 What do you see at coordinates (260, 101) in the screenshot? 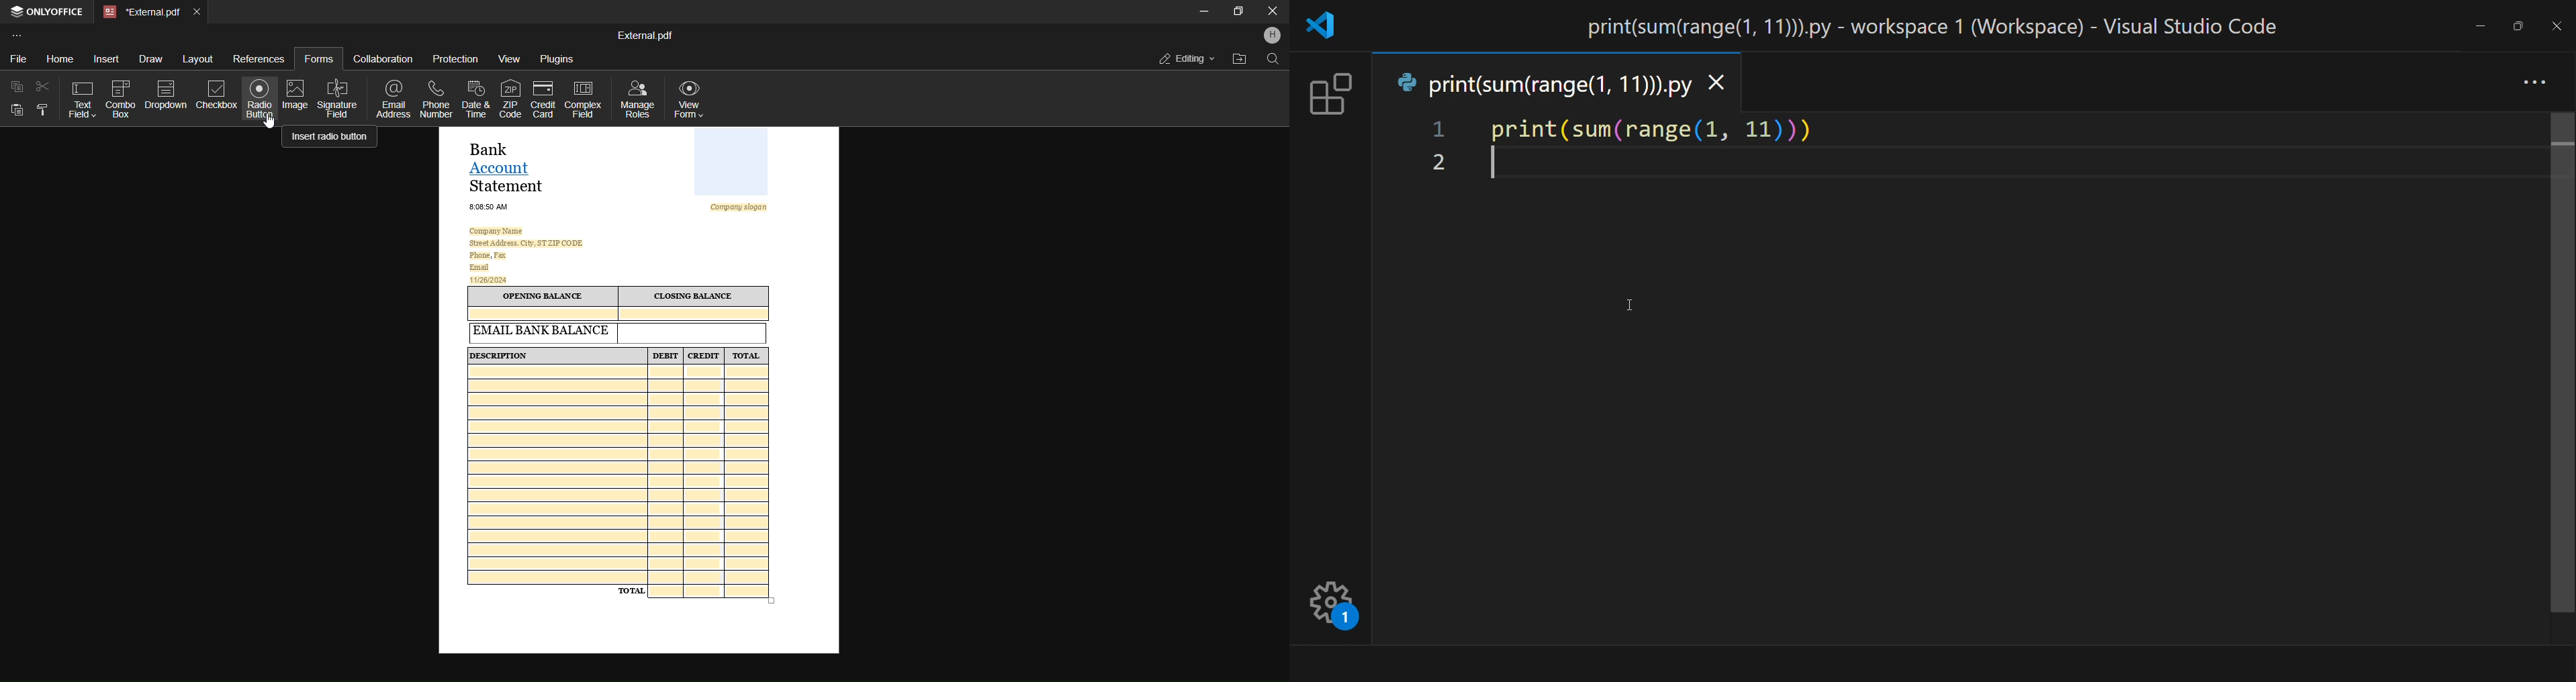
I see `radio button` at bounding box center [260, 101].